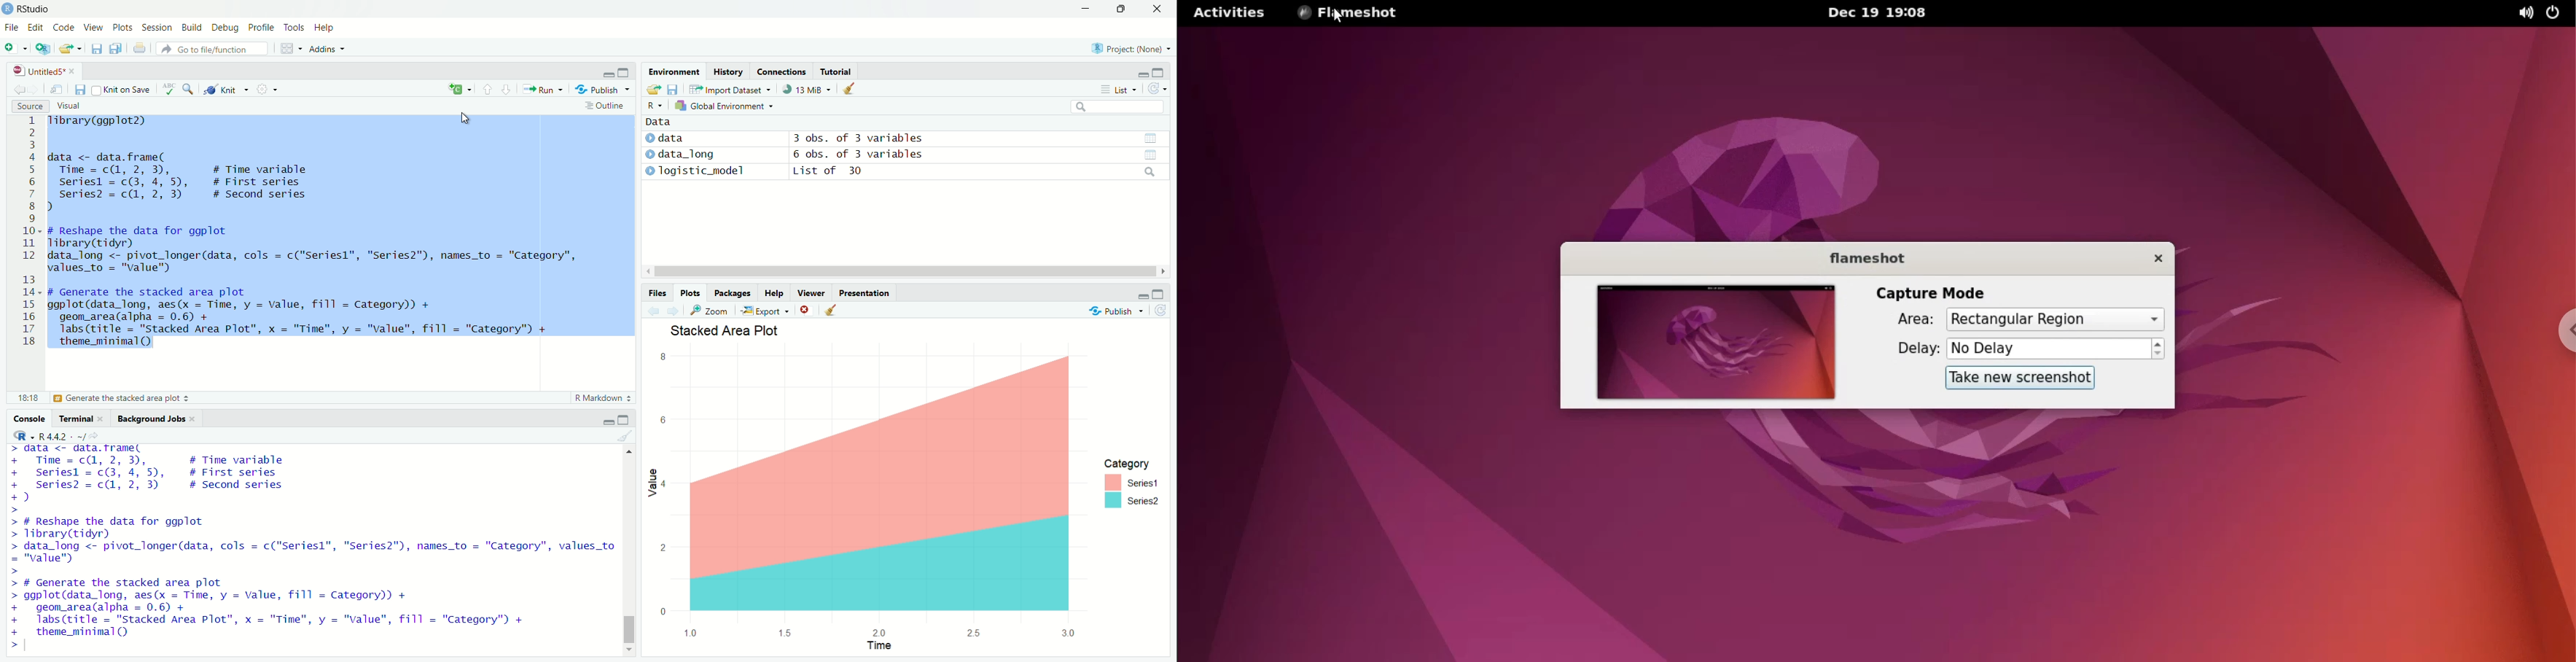 The height and width of the screenshot is (672, 2576). I want to click on Tools, so click(294, 27).